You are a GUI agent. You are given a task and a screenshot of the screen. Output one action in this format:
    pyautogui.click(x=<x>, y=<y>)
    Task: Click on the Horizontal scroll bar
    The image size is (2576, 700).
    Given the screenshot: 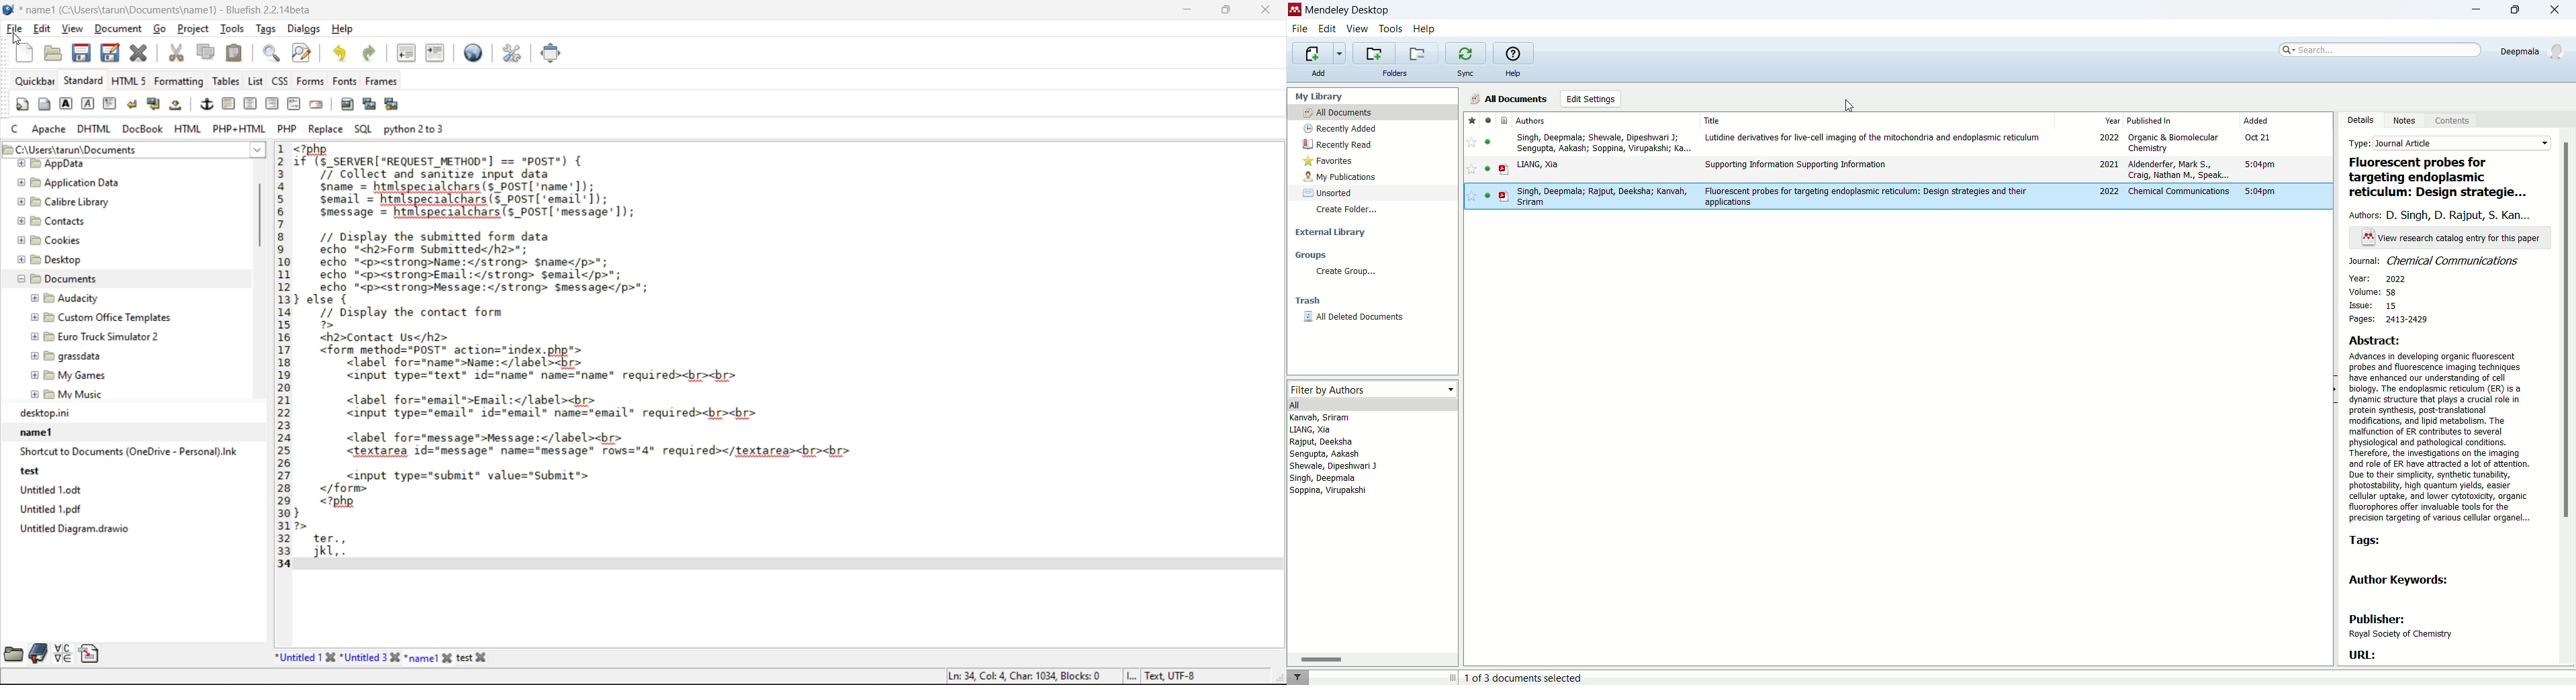 What is the action you would take?
    pyautogui.click(x=1373, y=659)
    